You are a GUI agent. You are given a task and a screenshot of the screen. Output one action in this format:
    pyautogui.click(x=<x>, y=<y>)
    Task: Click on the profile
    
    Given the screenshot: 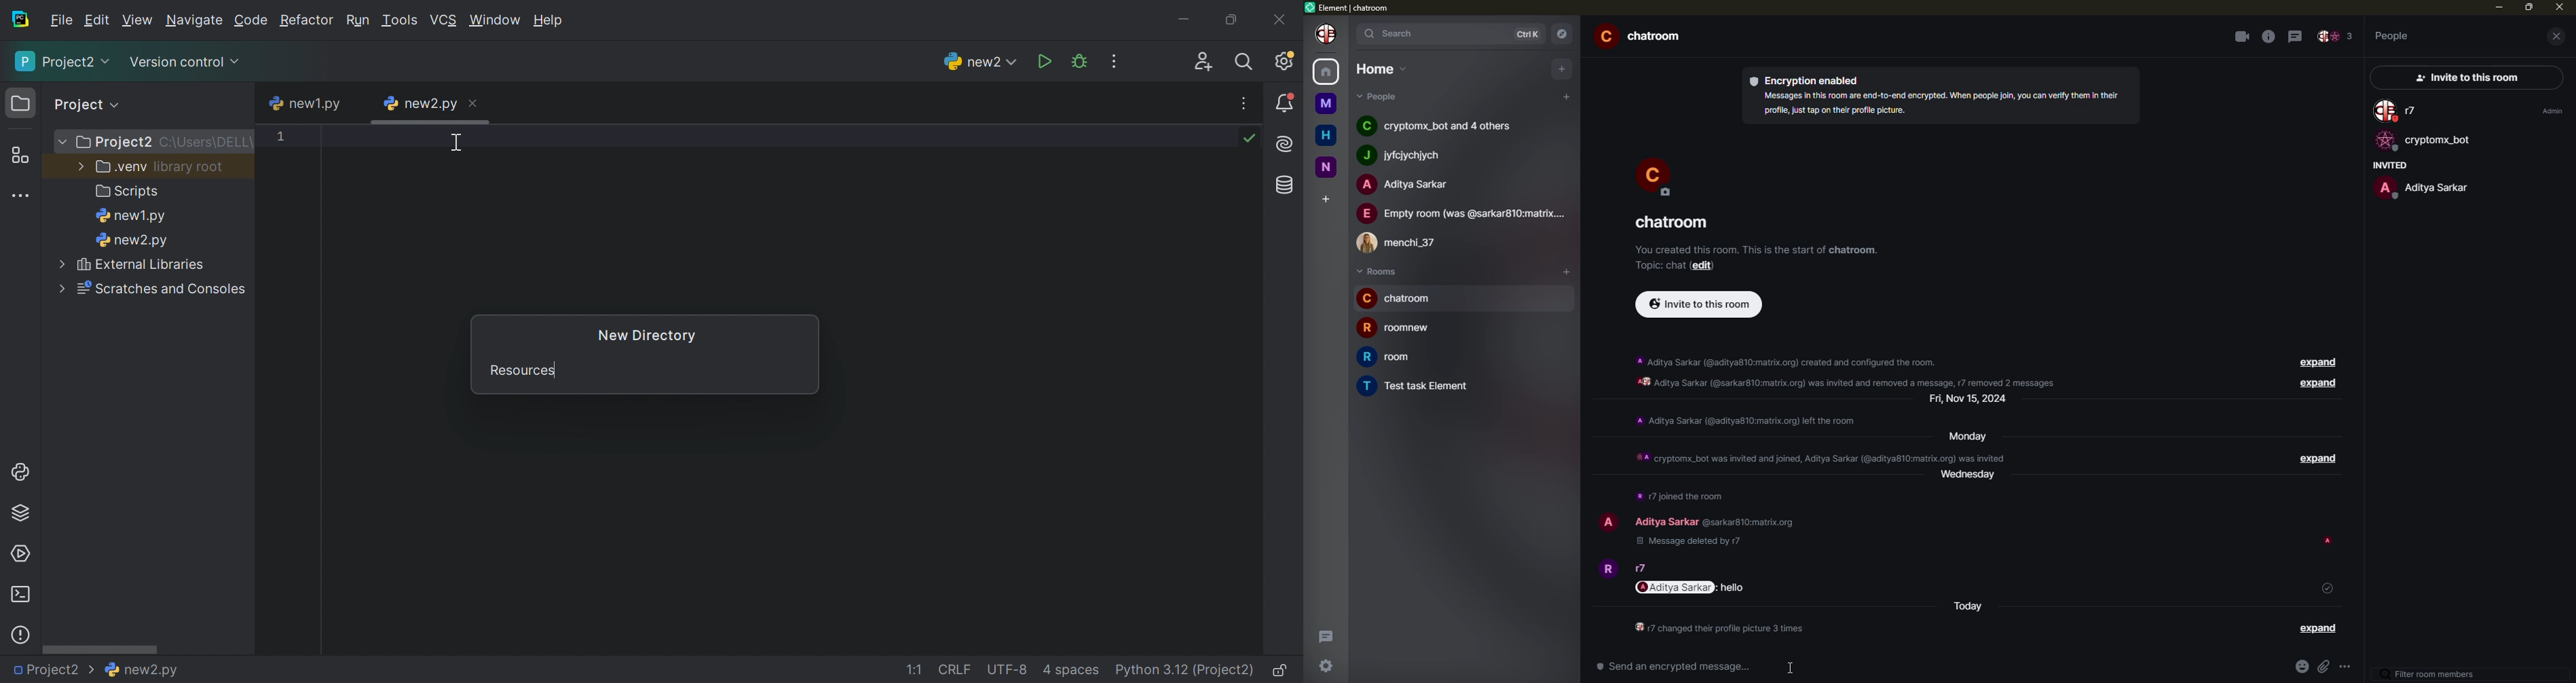 What is the action you would take?
    pyautogui.click(x=1655, y=175)
    